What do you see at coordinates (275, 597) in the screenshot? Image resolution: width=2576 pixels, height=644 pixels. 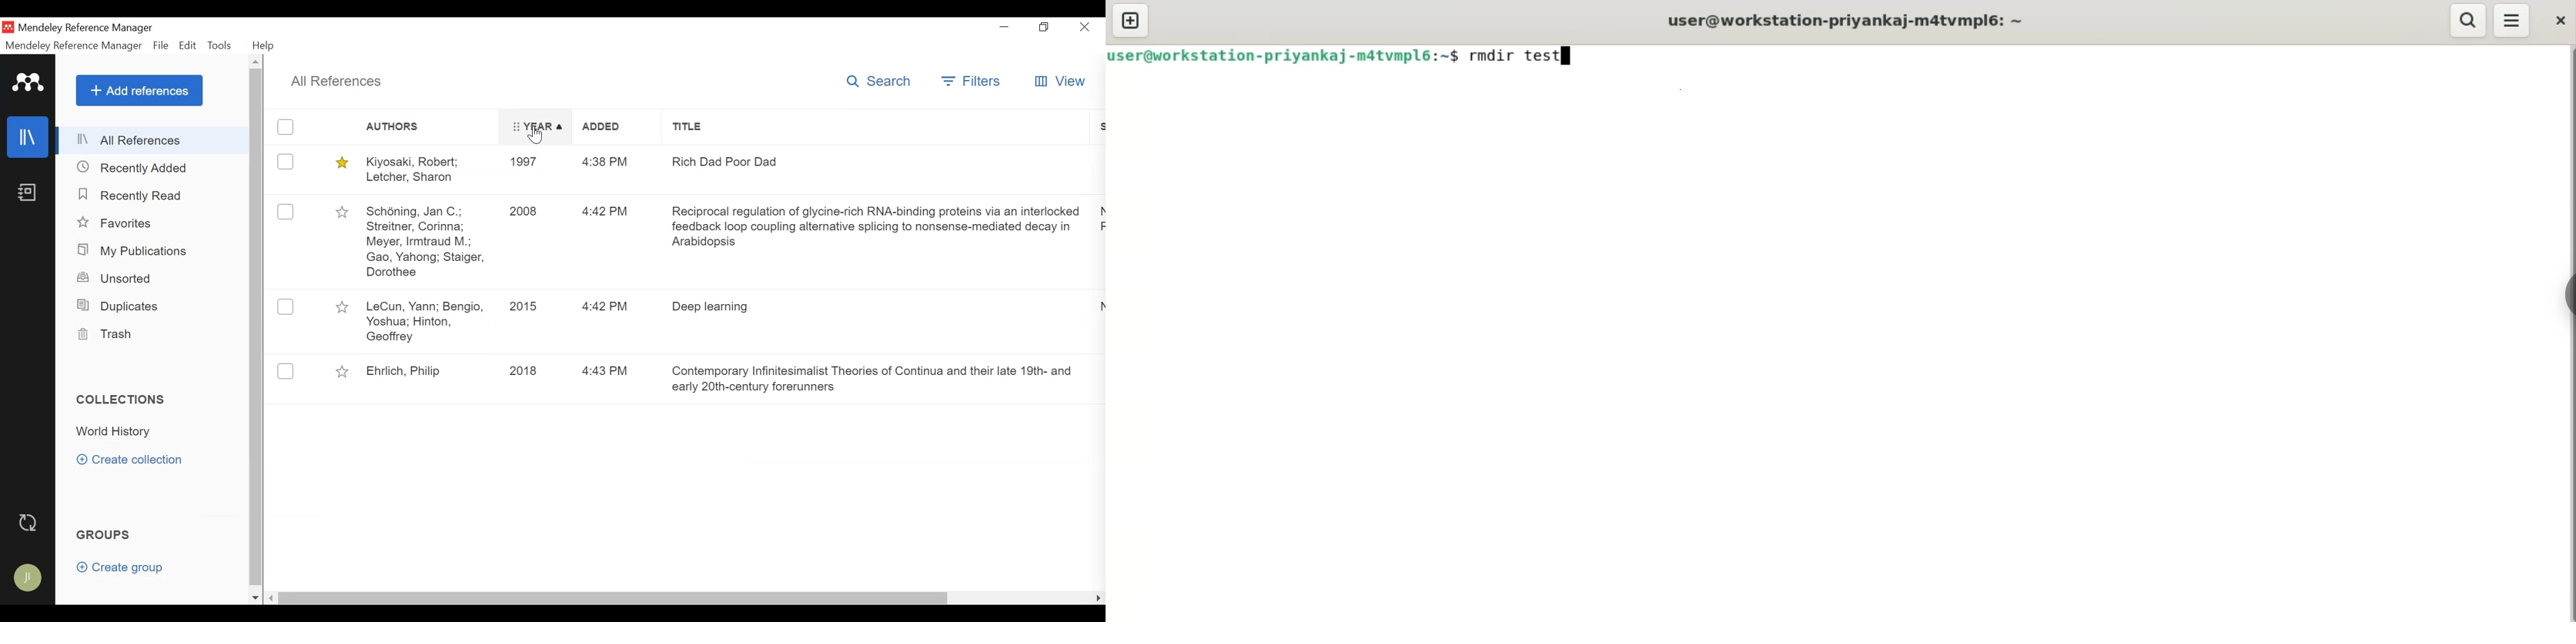 I see `Scroll left` at bounding box center [275, 597].